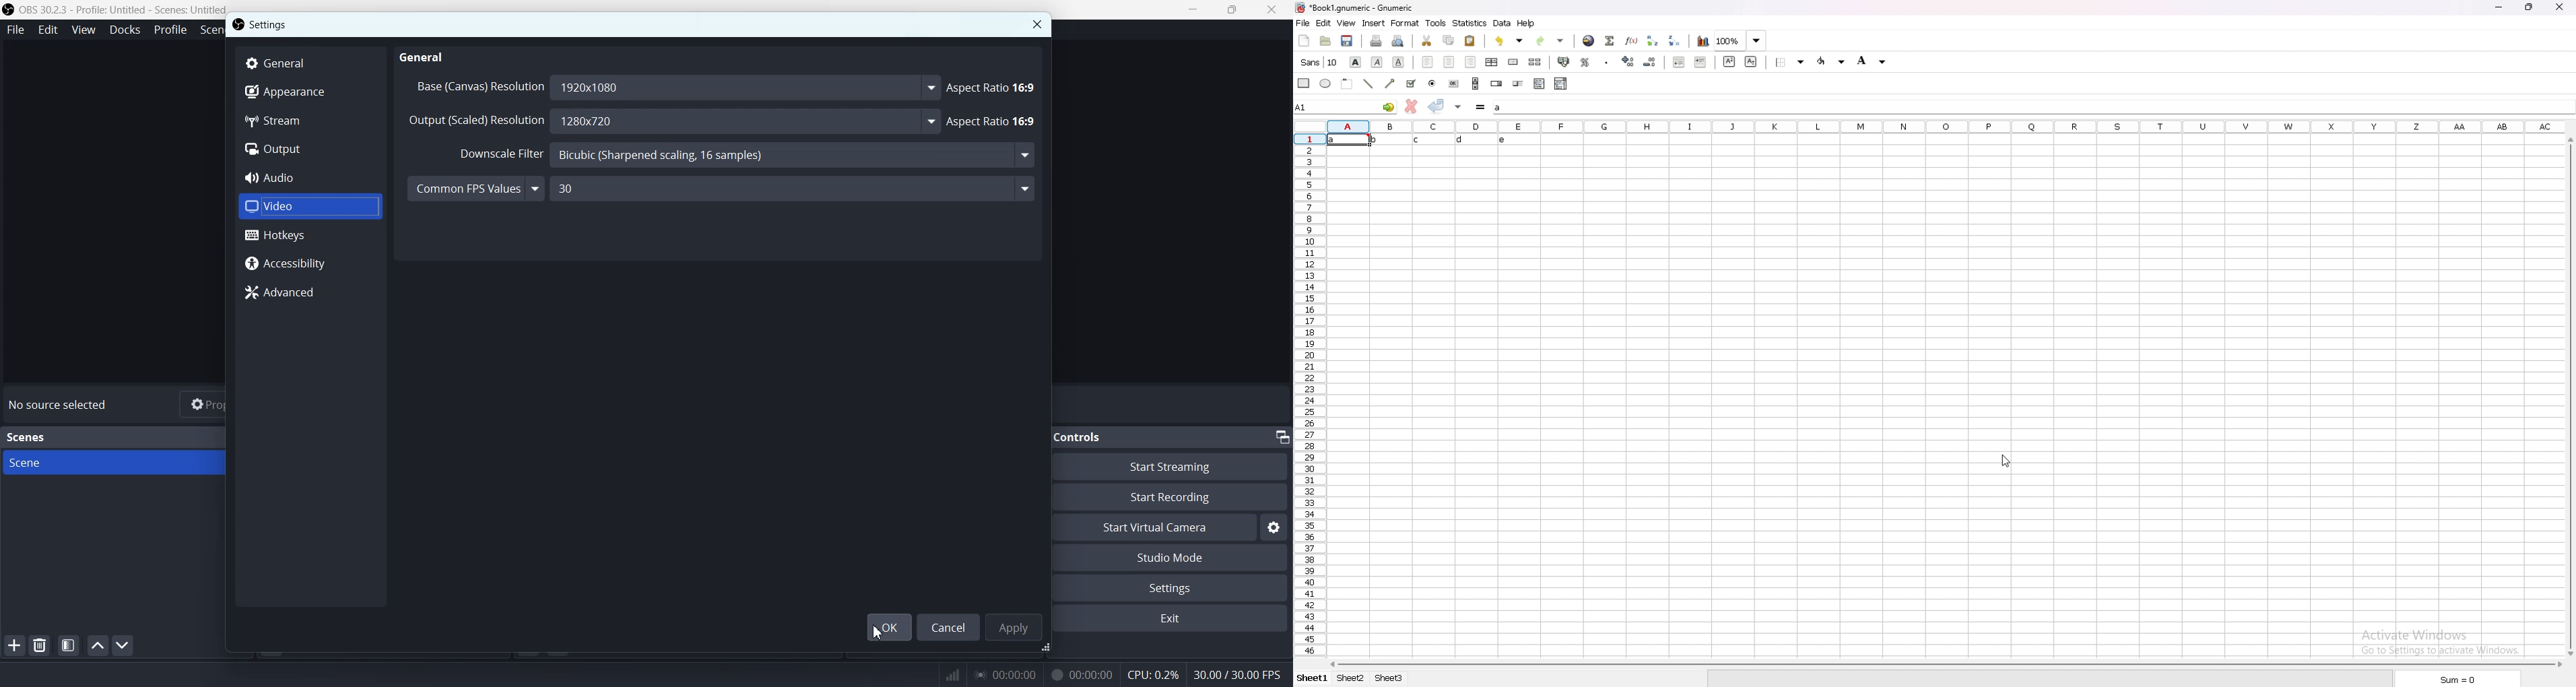 The image size is (2576, 700). I want to click on increase decimals, so click(1628, 61).